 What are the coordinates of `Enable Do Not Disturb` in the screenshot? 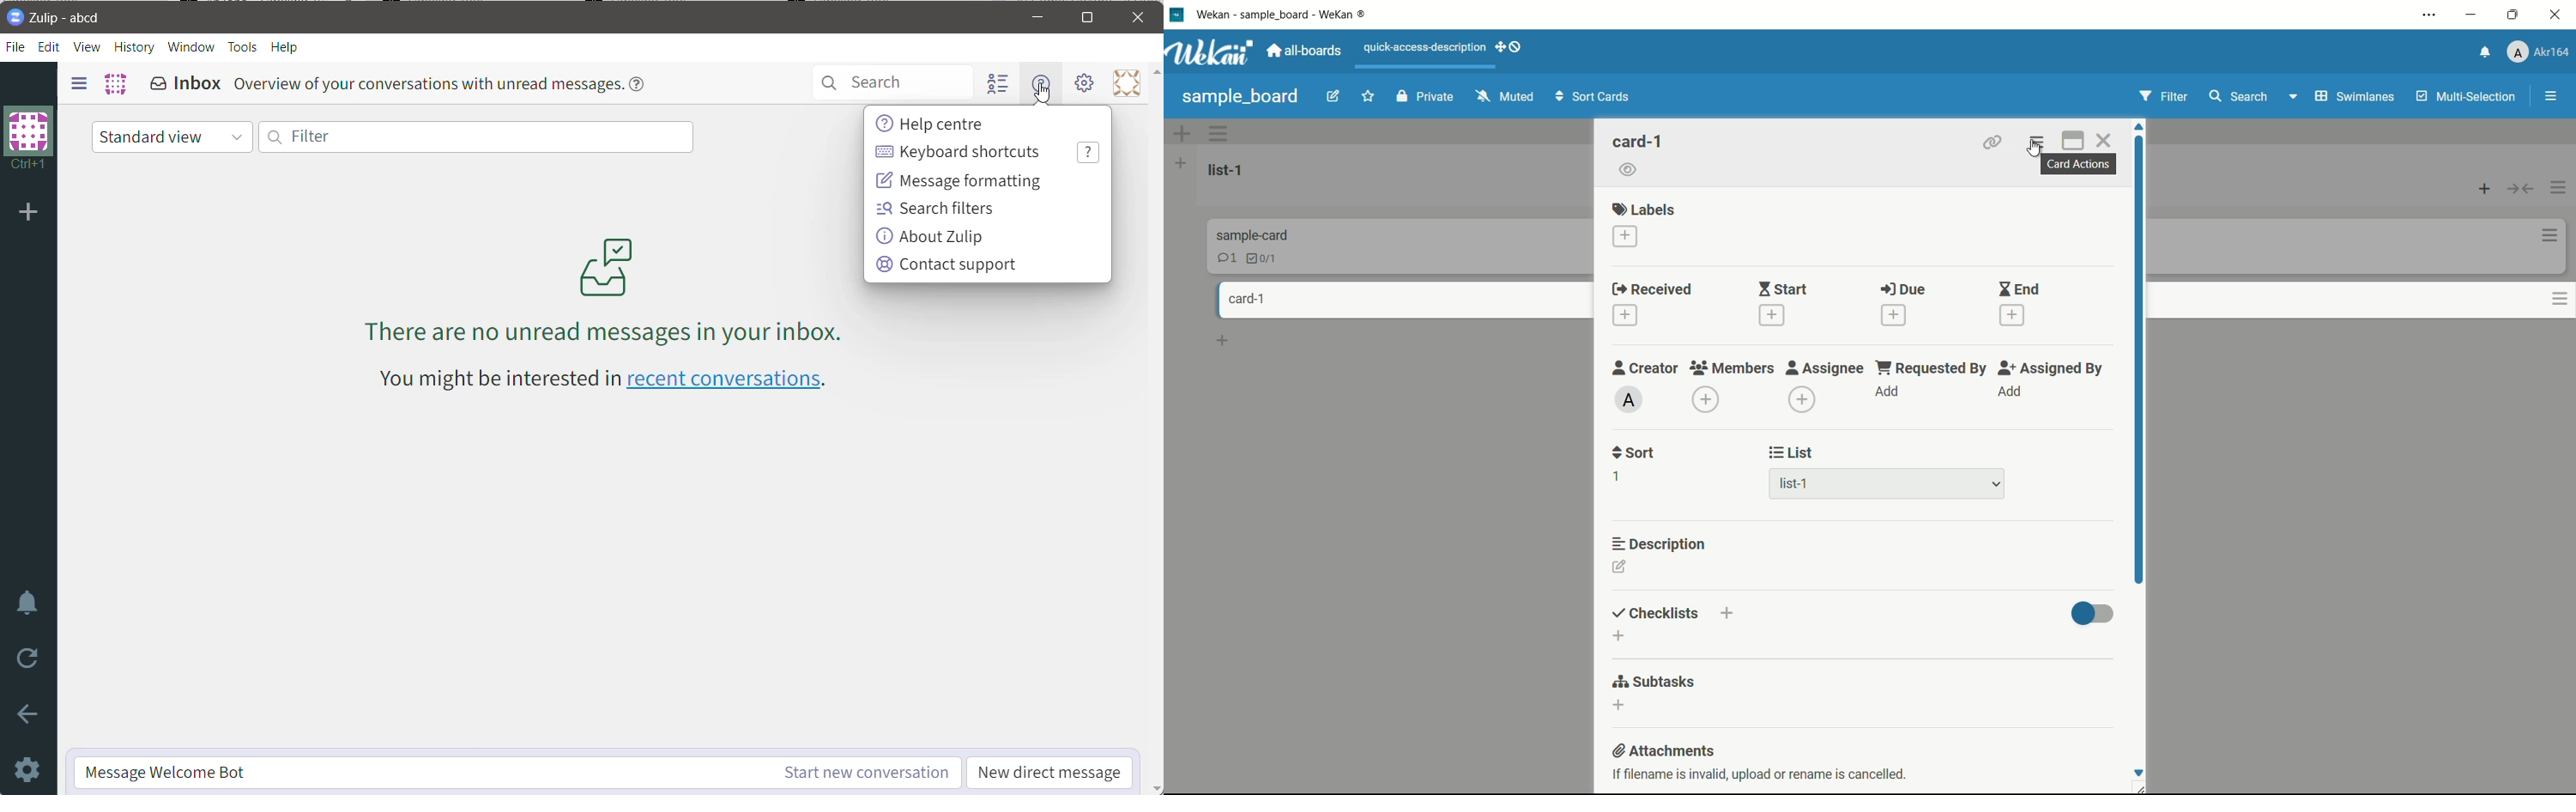 It's located at (29, 604).